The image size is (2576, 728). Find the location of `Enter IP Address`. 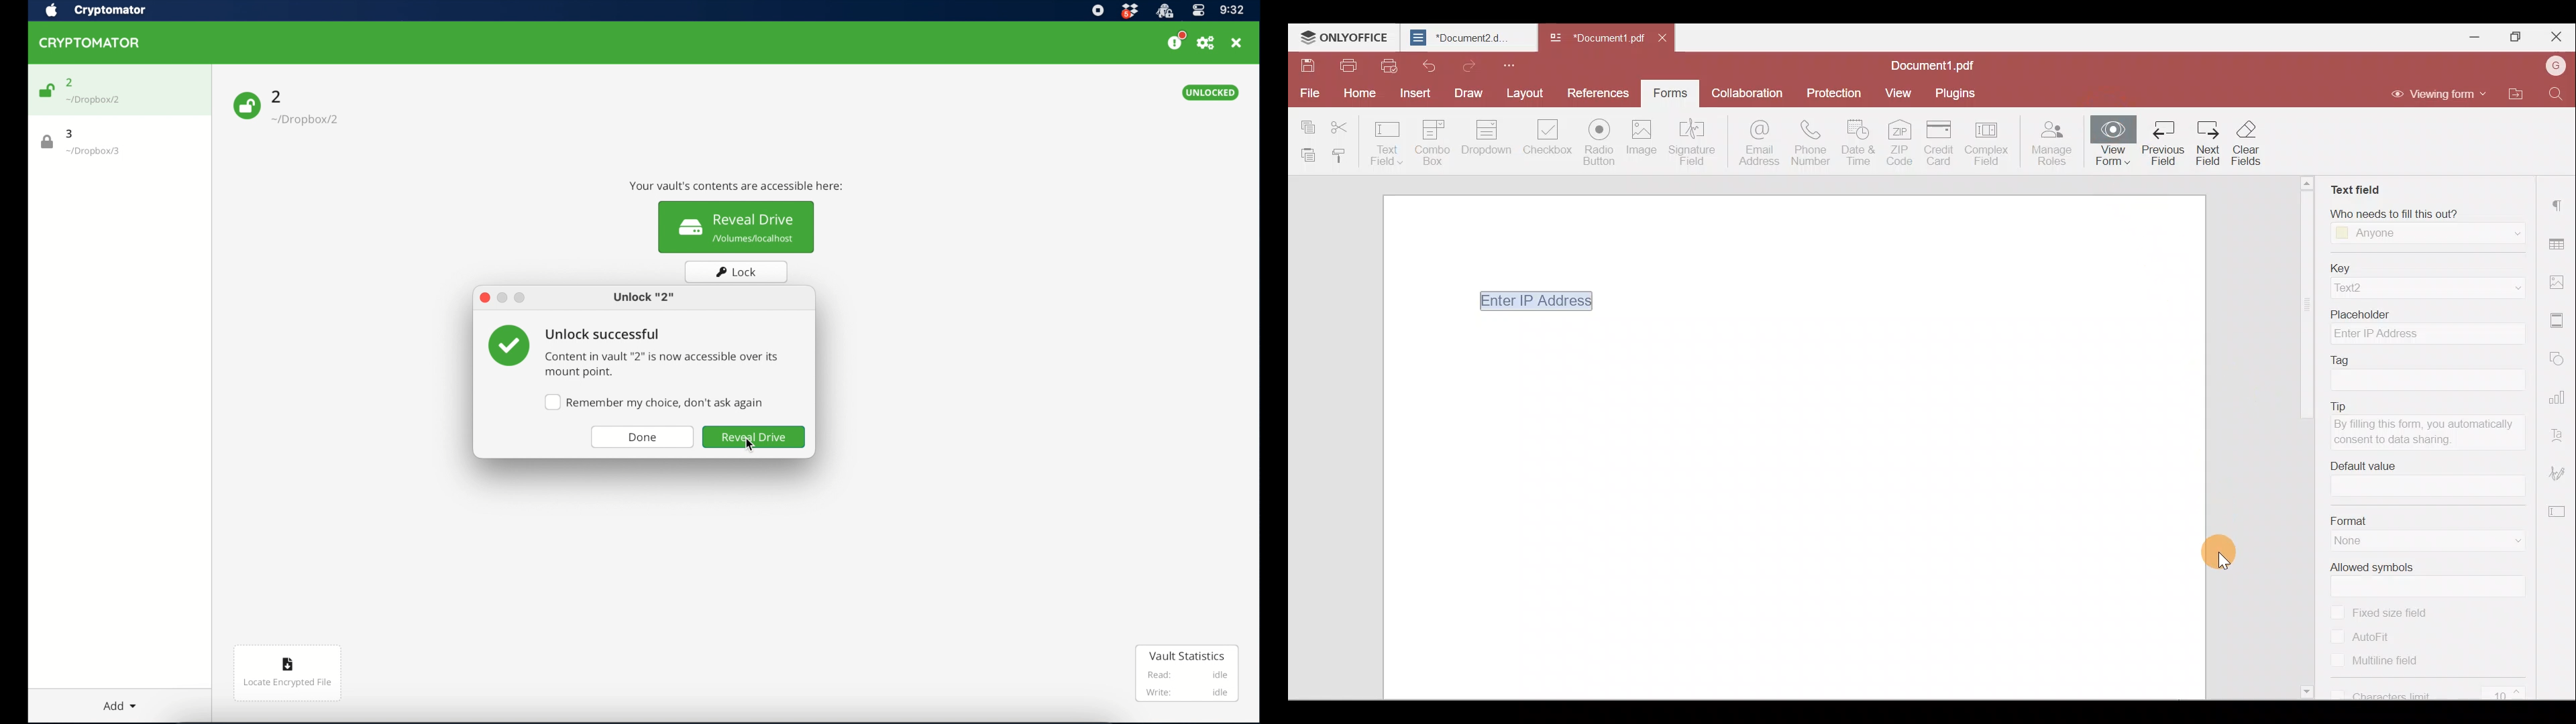

Enter IP Address is located at coordinates (2427, 335).